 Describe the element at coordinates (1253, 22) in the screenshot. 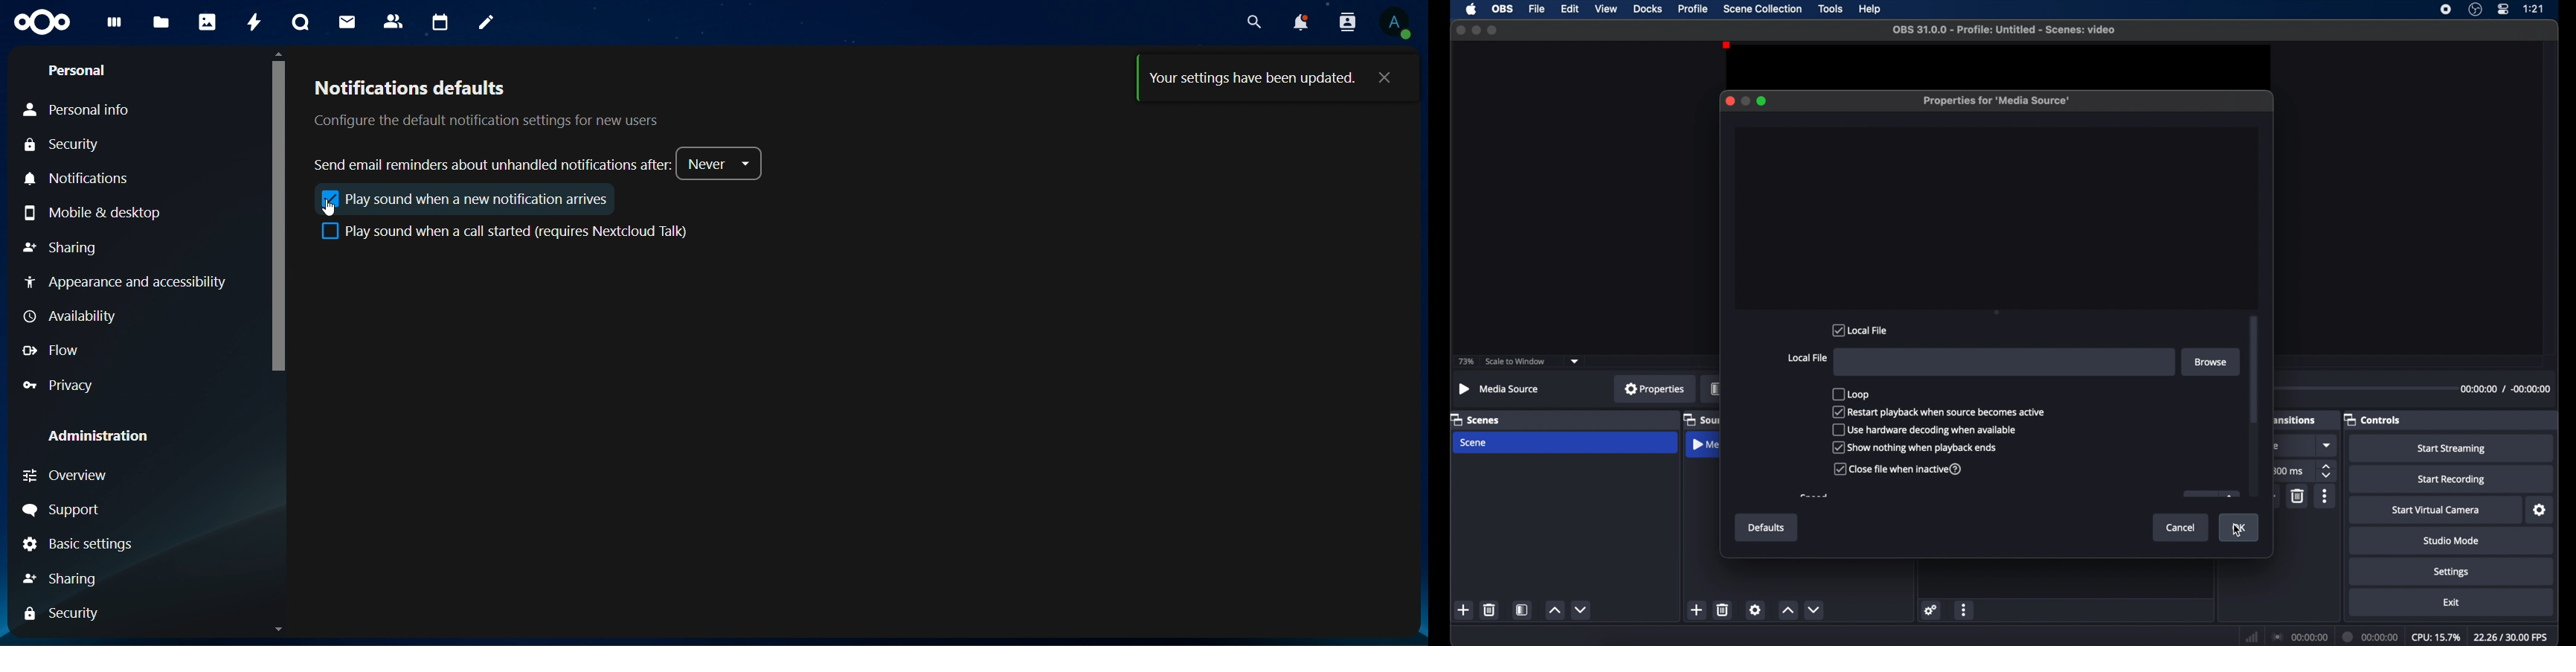

I see `search` at that location.